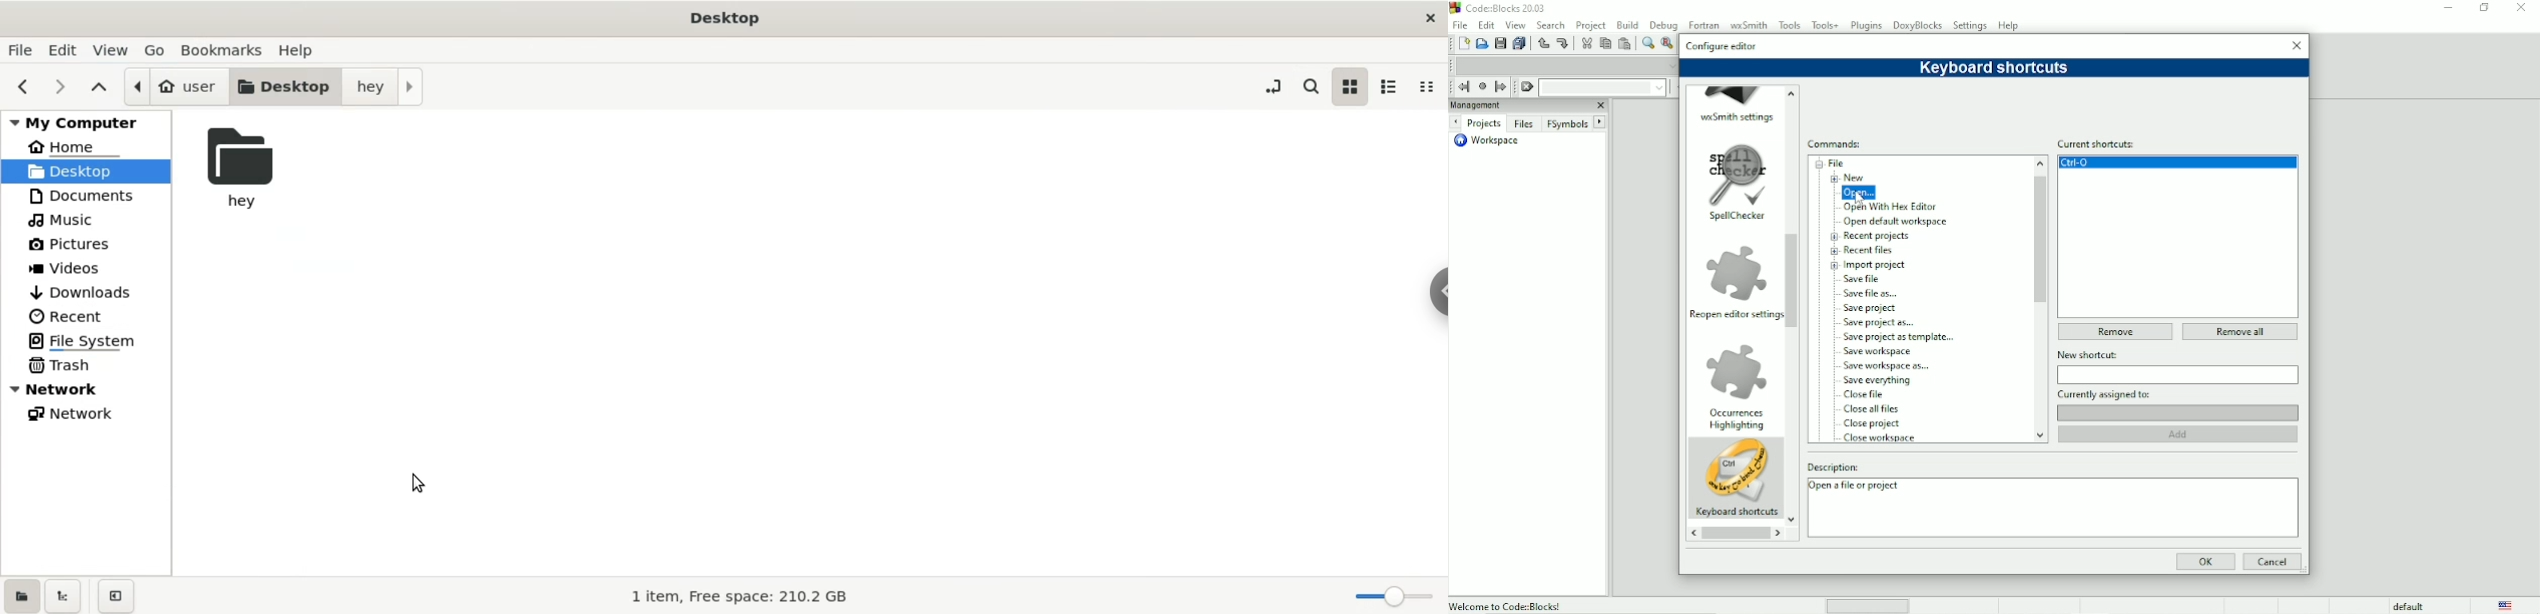  Describe the element at coordinates (1428, 88) in the screenshot. I see `compact view` at that location.